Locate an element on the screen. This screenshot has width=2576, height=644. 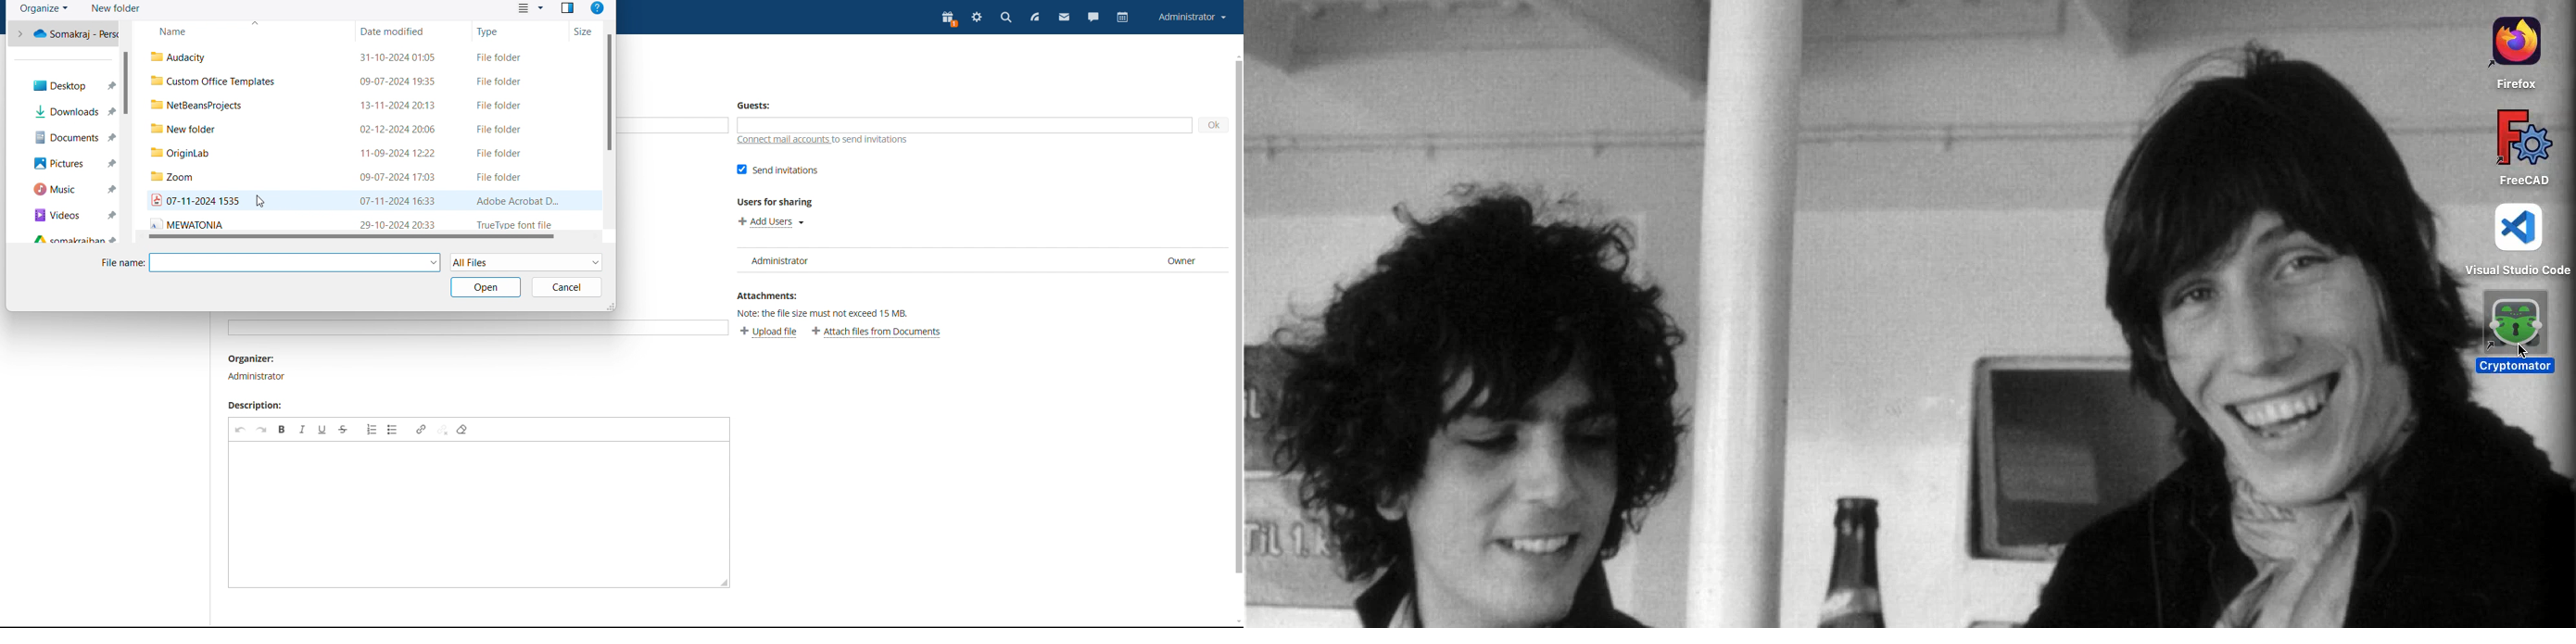
upload file is located at coordinates (769, 332).